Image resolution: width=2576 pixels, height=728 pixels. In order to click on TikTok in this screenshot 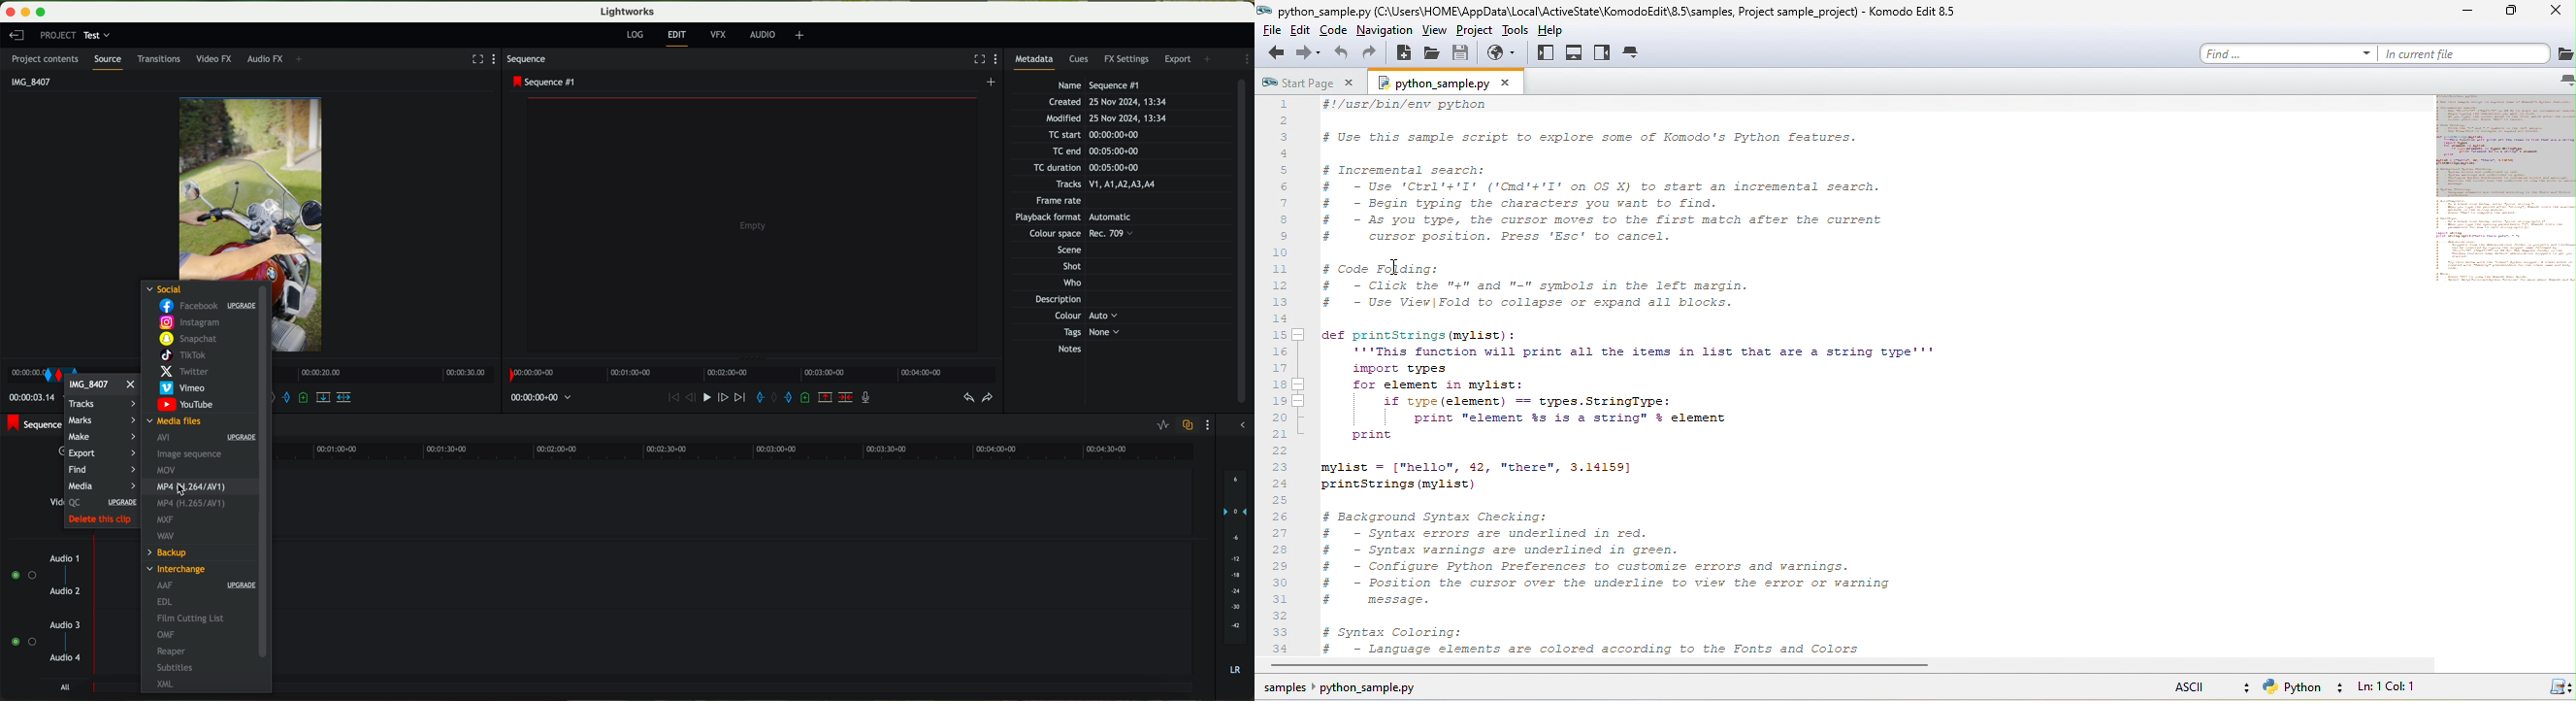, I will do `click(180, 357)`.